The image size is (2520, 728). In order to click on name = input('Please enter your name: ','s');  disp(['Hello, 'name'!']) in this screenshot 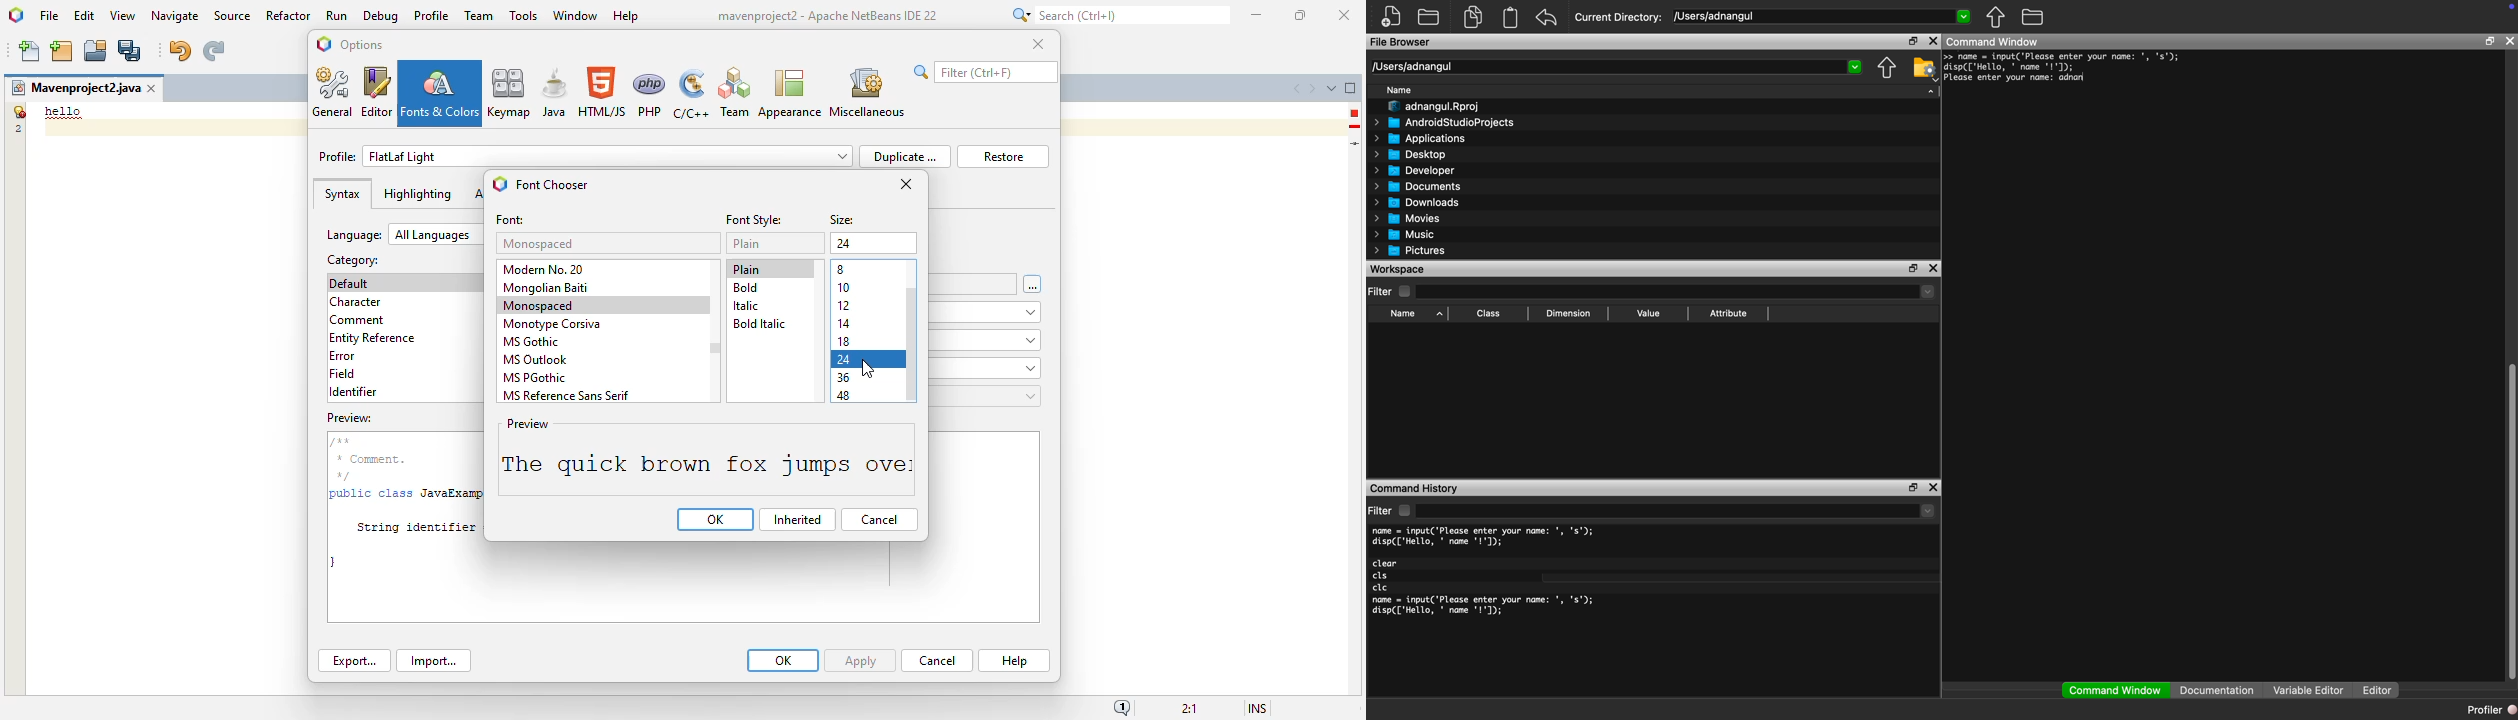, I will do `click(1486, 608)`.